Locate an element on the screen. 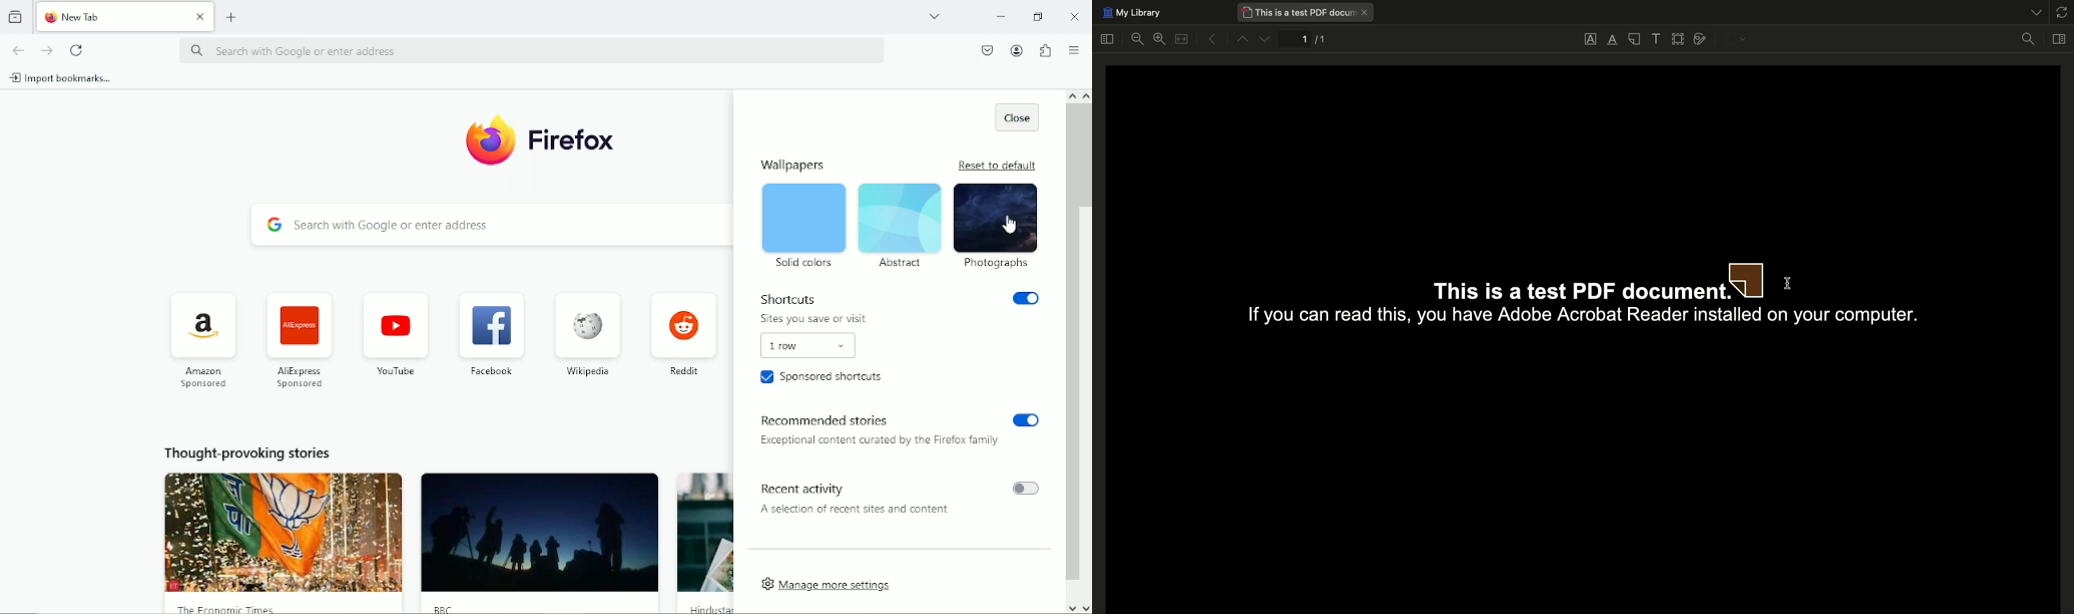 The image size is (2100, 616). Current tab is located at coordinates (108, 16).